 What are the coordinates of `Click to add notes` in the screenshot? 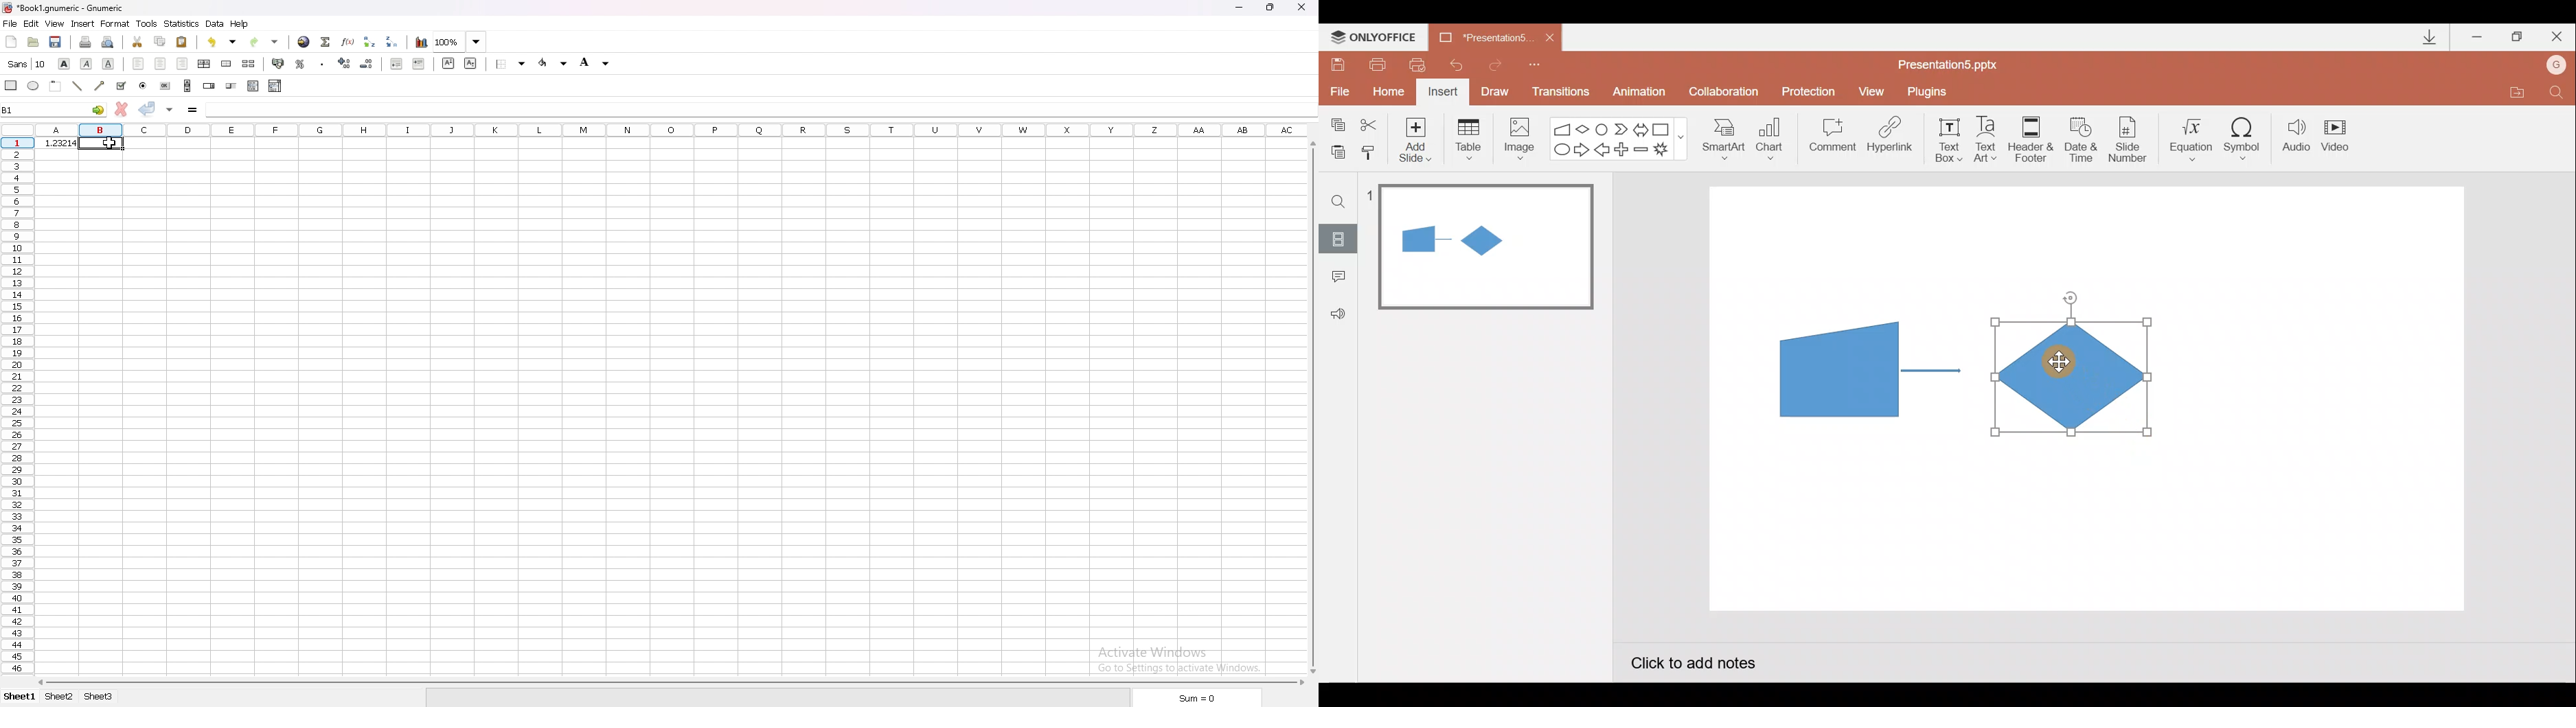 It's located at (1692, 665).